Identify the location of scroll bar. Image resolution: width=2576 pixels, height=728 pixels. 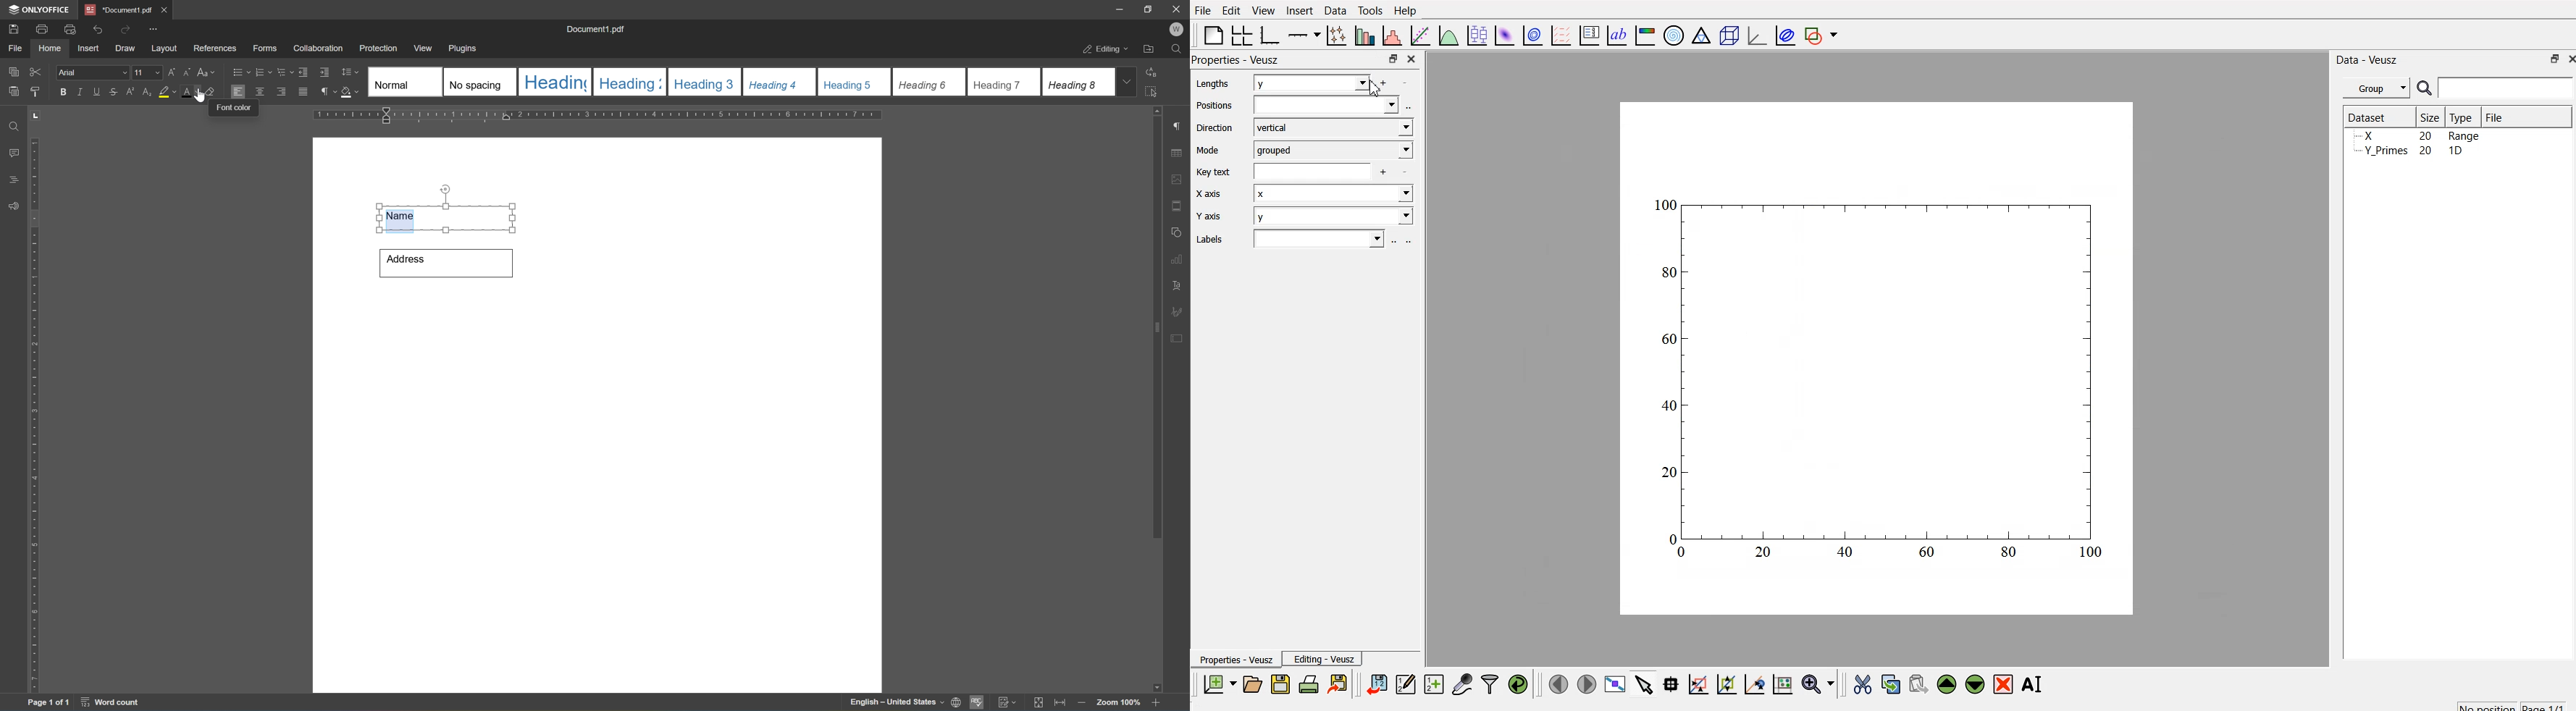
(1157, 328).